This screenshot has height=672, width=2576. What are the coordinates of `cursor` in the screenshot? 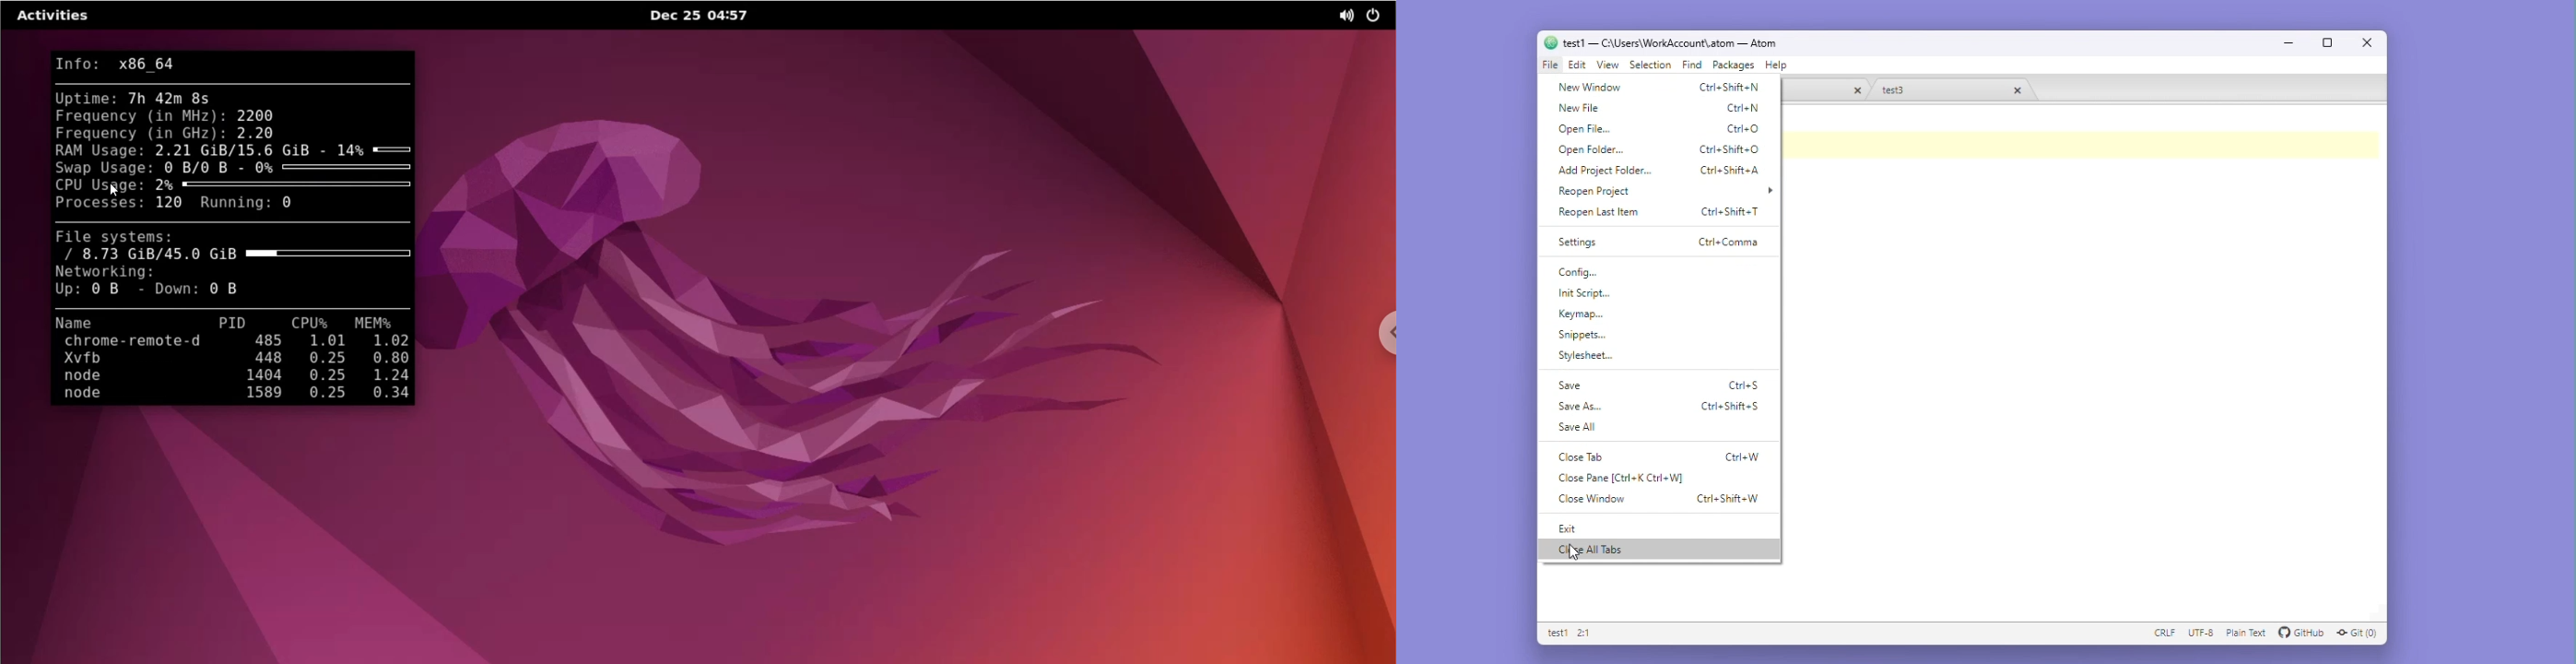 It's located at (1575, 554).